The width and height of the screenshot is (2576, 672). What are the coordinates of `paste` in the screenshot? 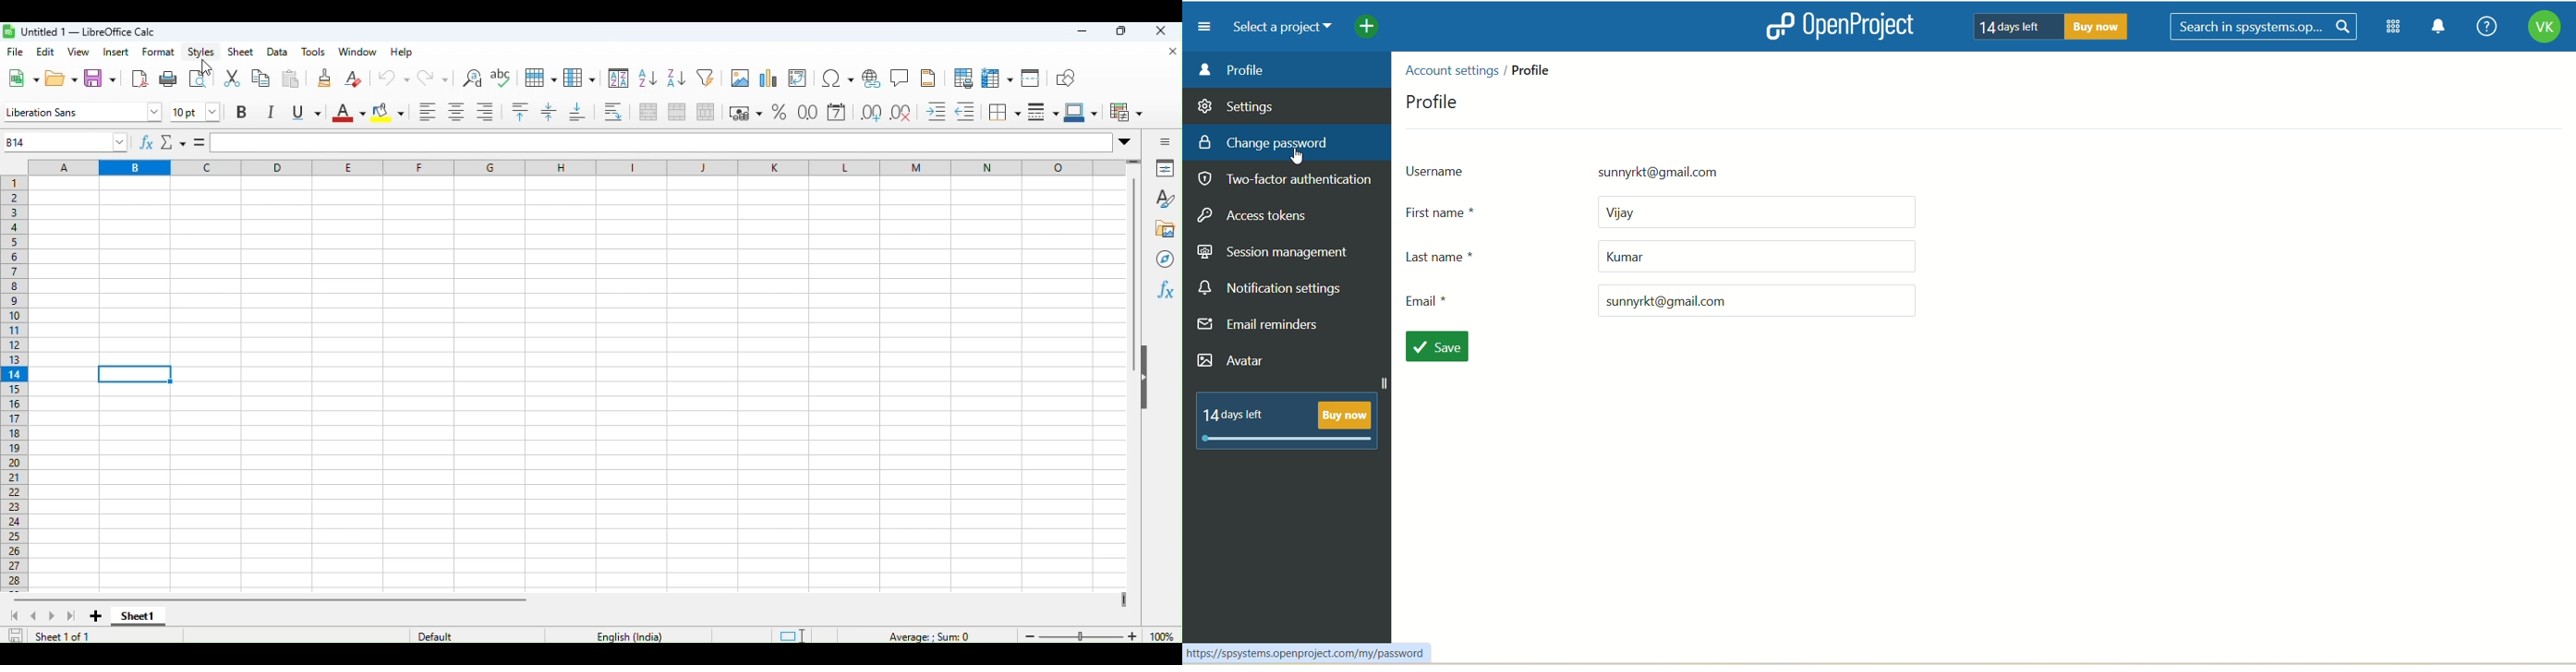 It's located at (291, 79).